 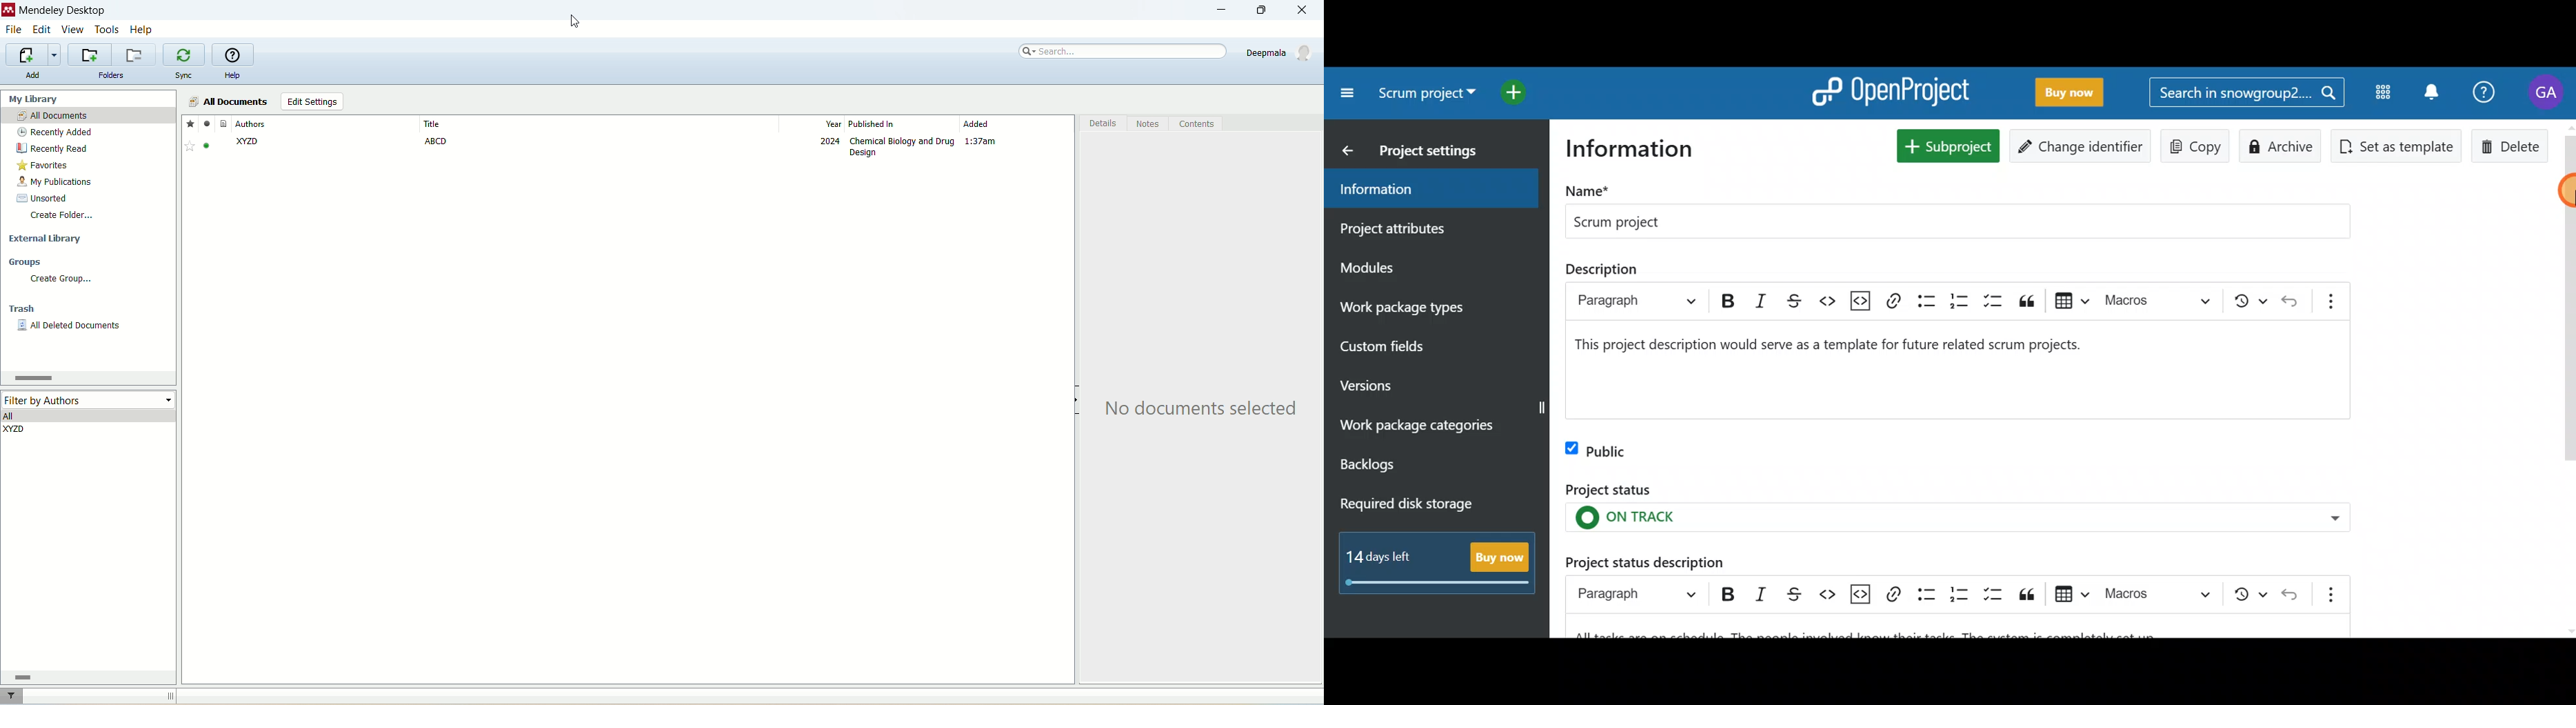 What do you see at coordinates (1417, 228) in the screenshot?
I see `Project attributes` at bounding box center [1417, 228].